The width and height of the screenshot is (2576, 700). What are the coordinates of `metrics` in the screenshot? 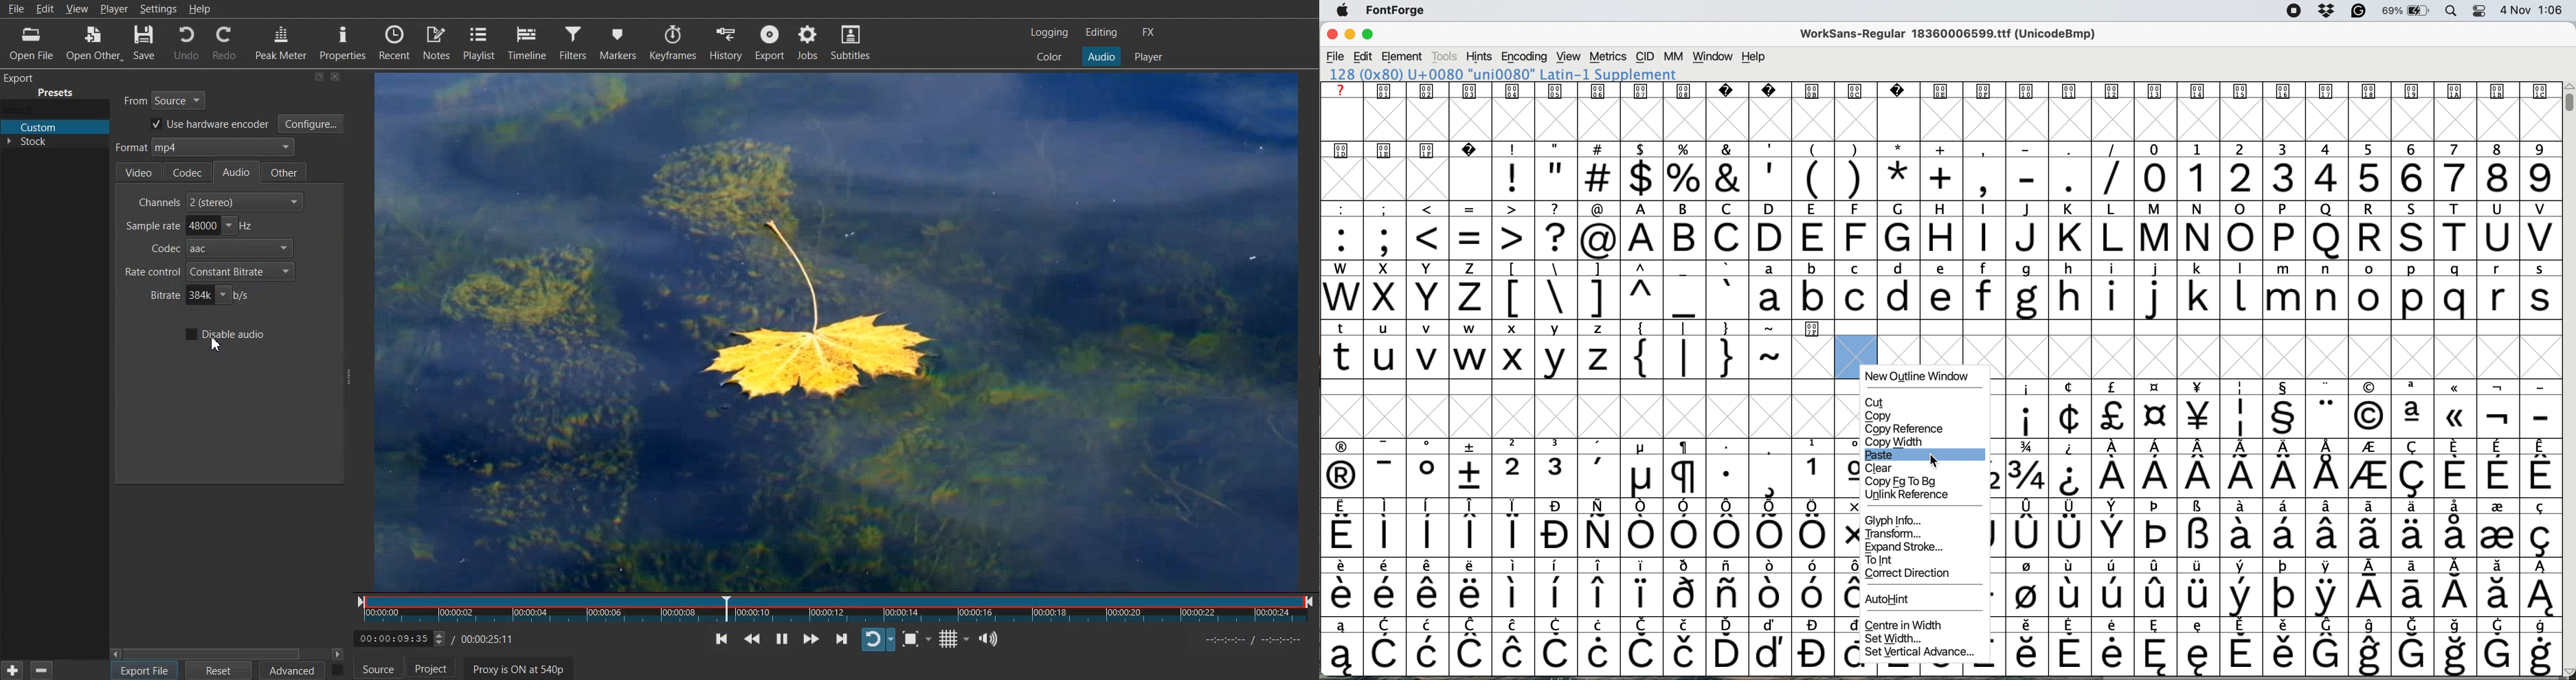 It's located at (1609, 58).